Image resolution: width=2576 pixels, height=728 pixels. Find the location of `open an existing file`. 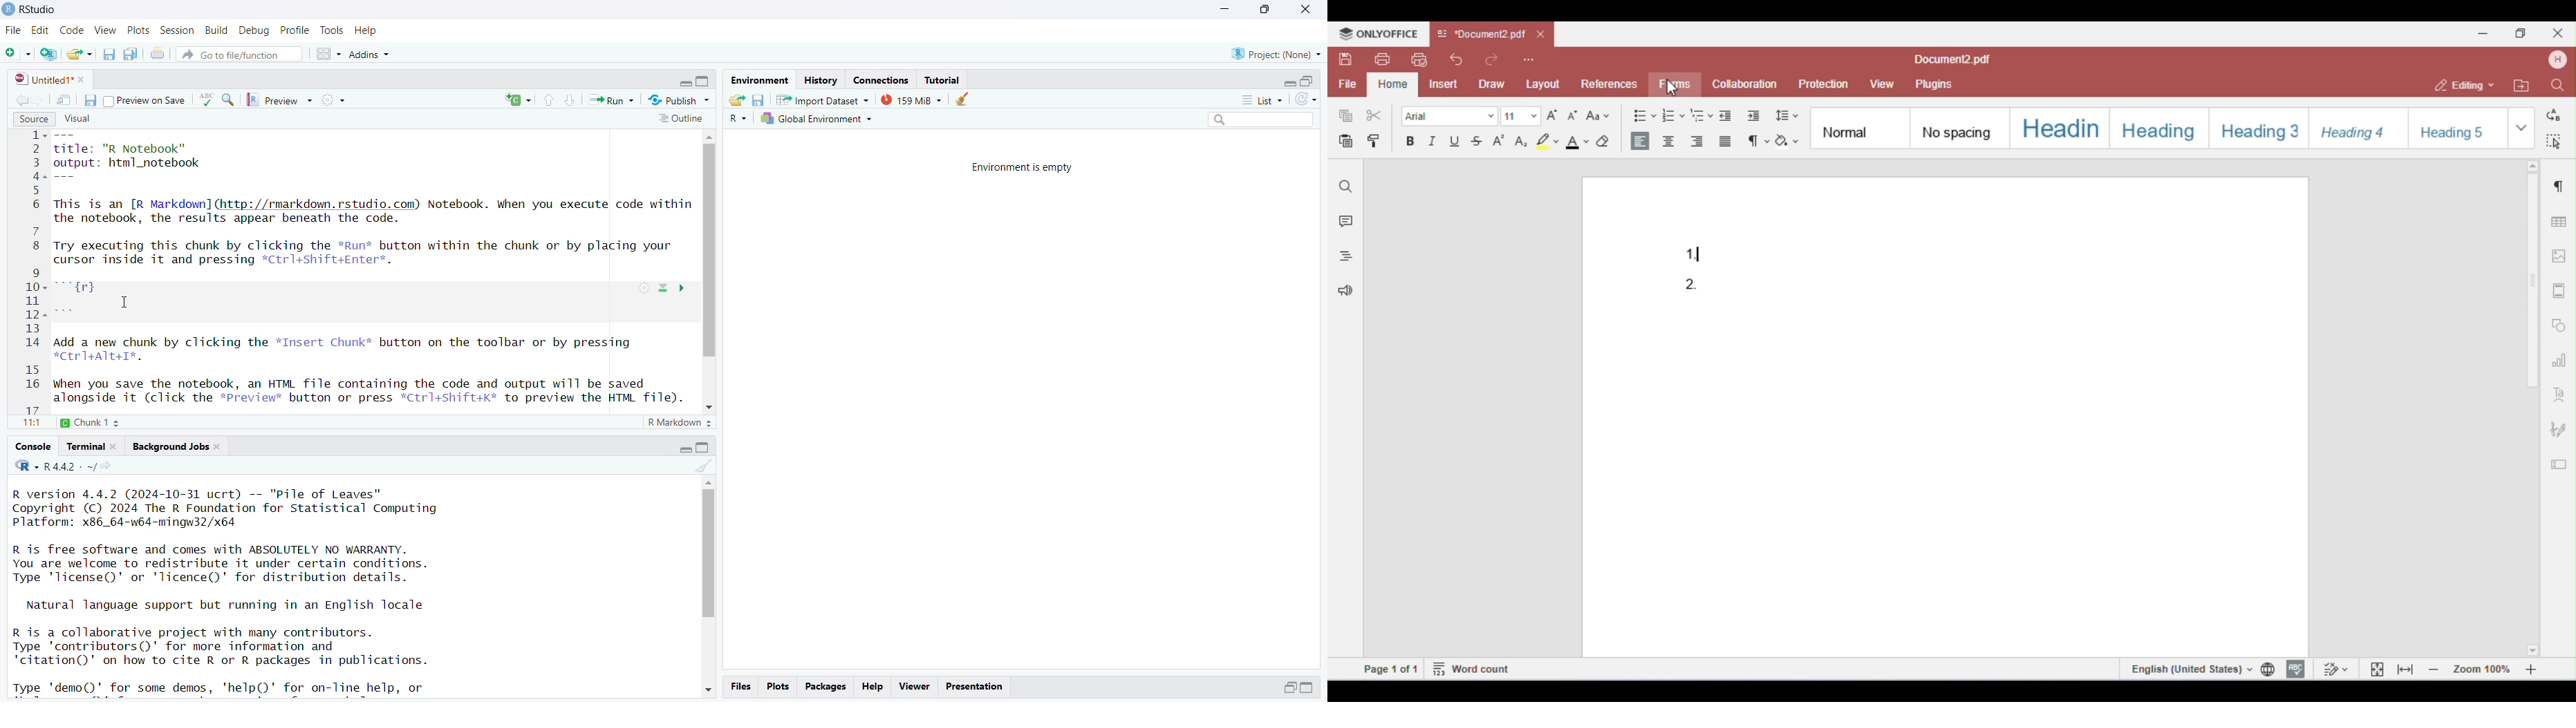

open an existing file is located at coordinates (80, 54).